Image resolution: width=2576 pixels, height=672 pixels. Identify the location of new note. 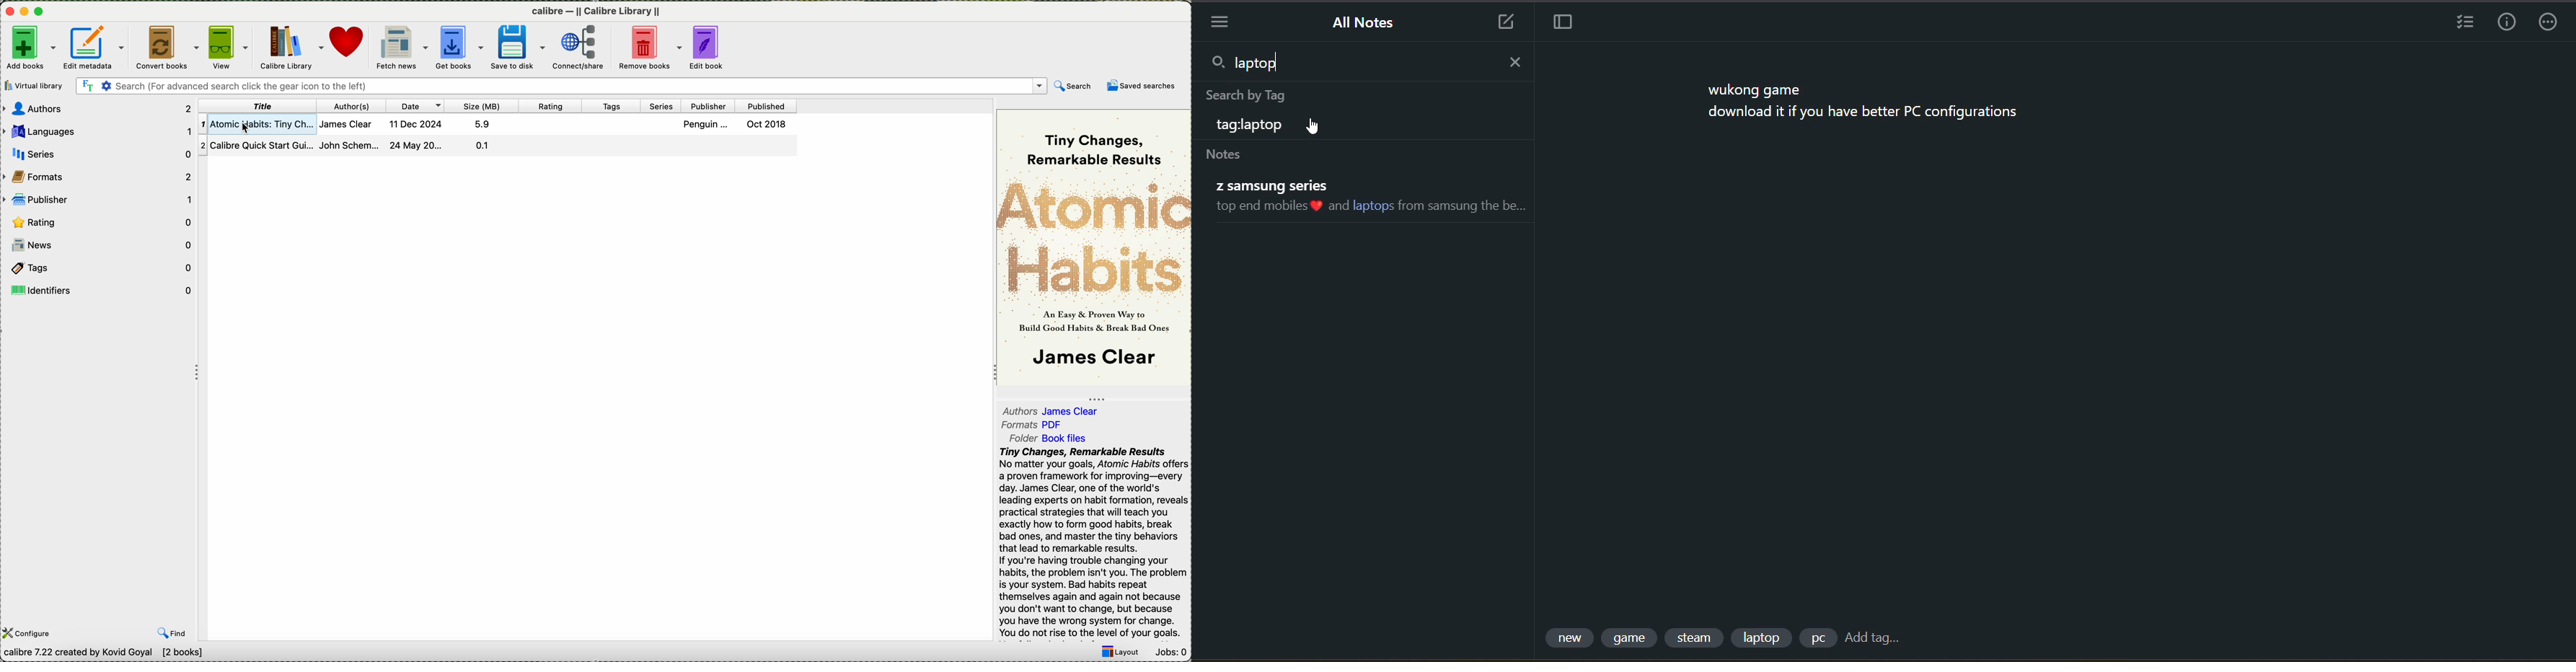
(1505, 21).